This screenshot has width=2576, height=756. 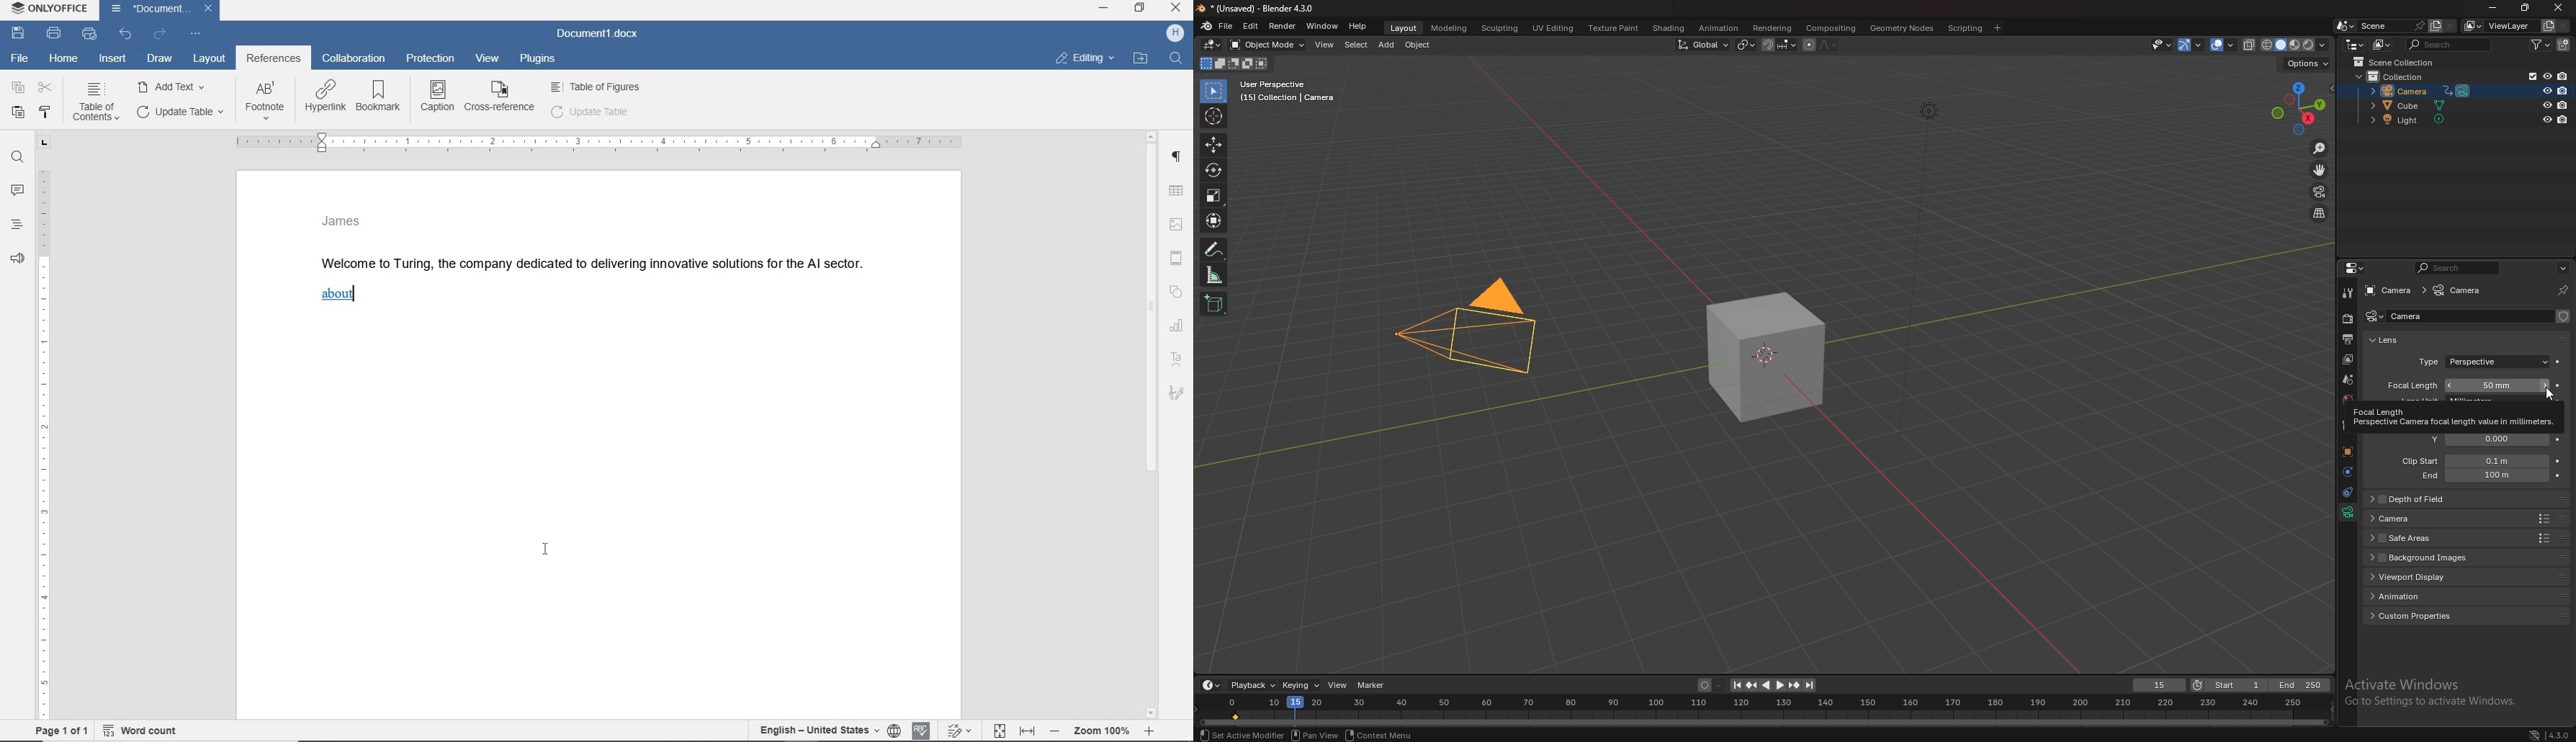 What do you see at coordinates (2228, 686) in the screenshot?
I see `start` at bounding box center [2228, 686].